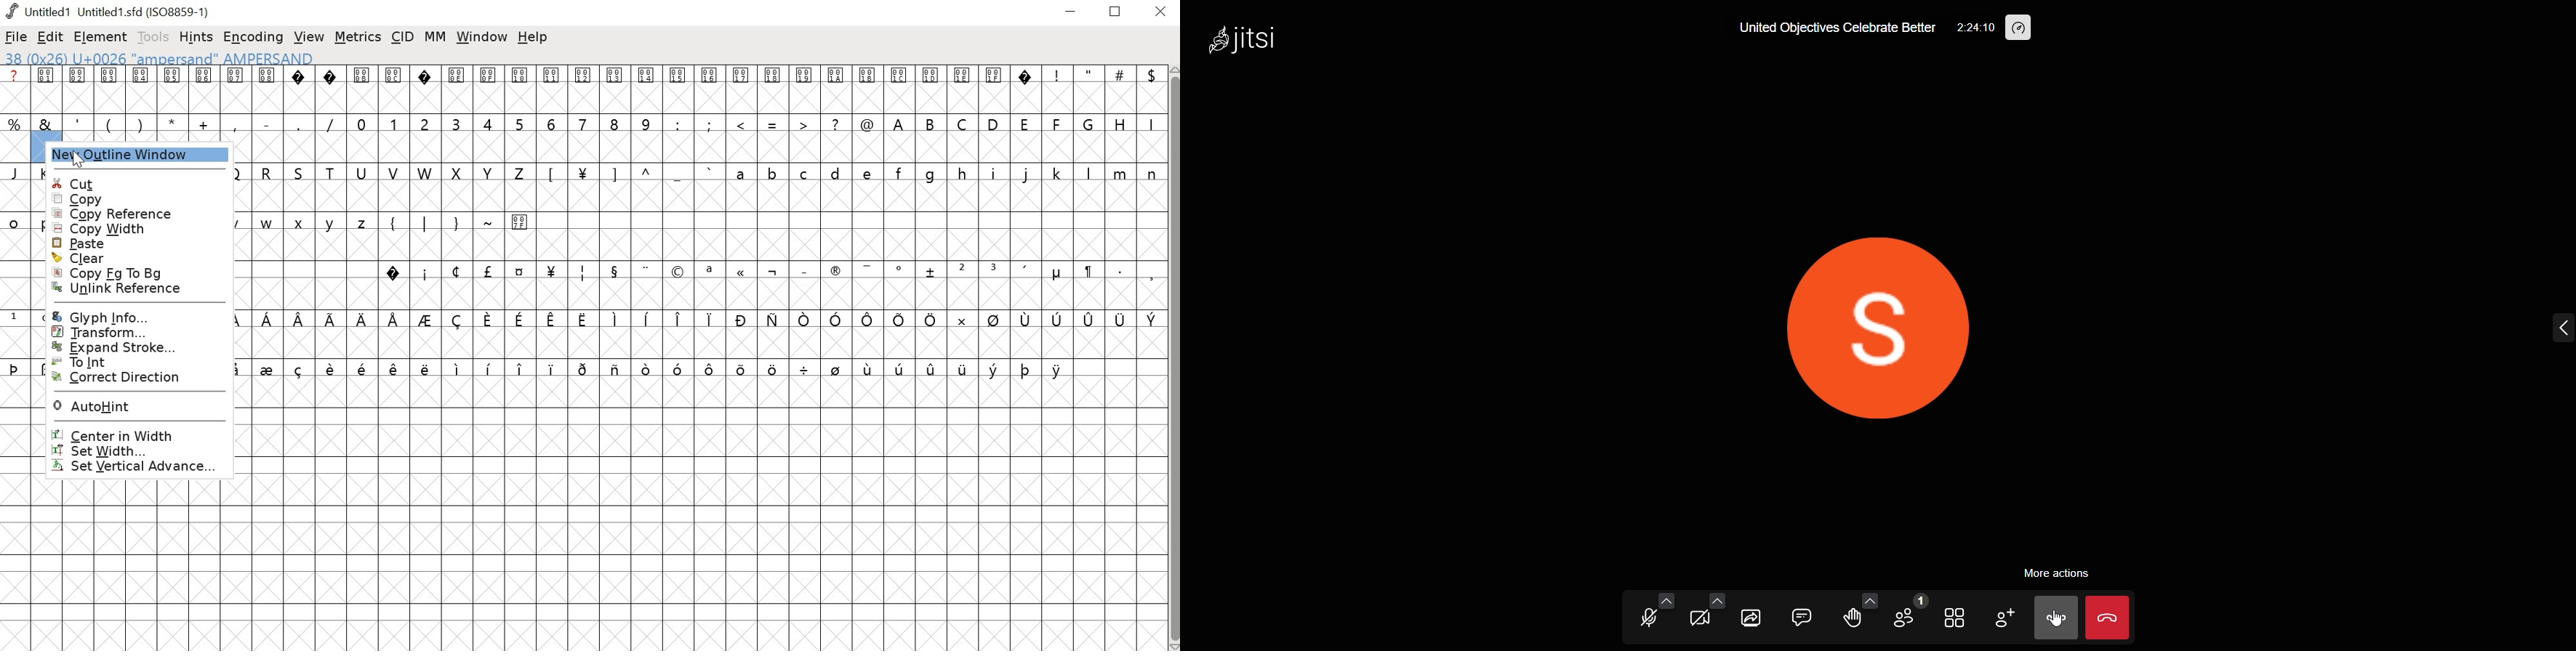  I want to click on chat, so click(1801, 615).